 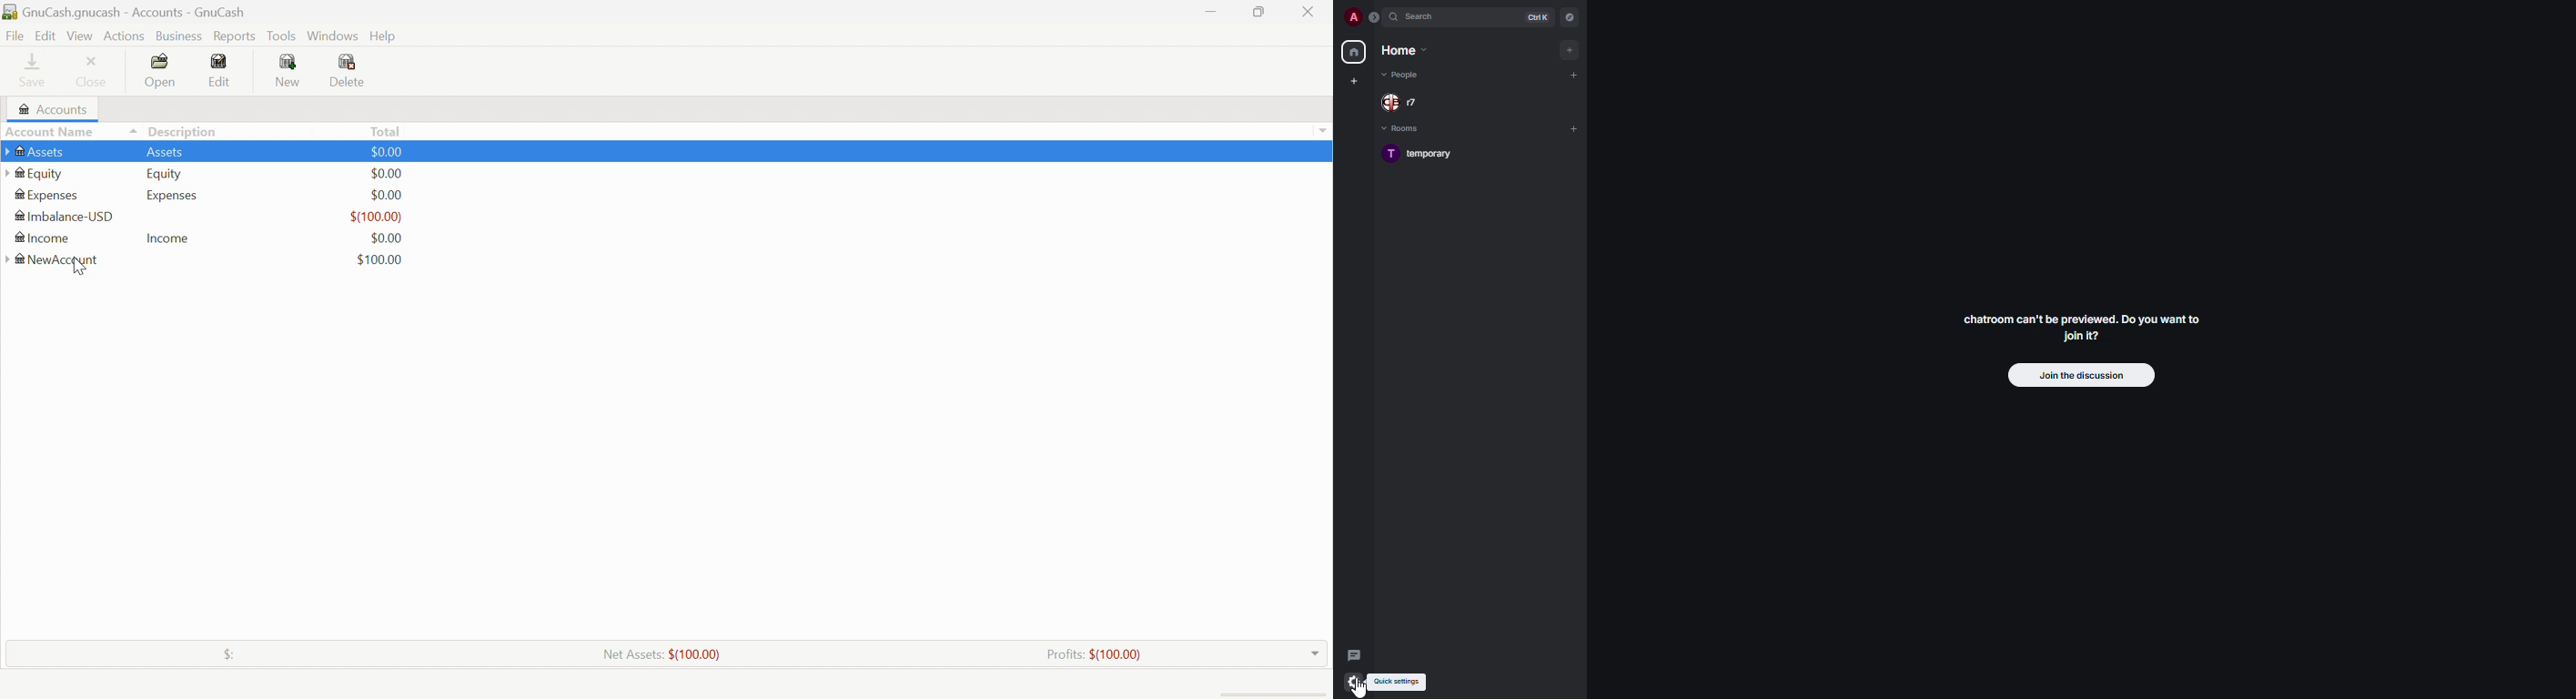 What do you see at coordinates (1405, 129) in the screenshot?
I see `rooms` at bounding box center [1405, 129].